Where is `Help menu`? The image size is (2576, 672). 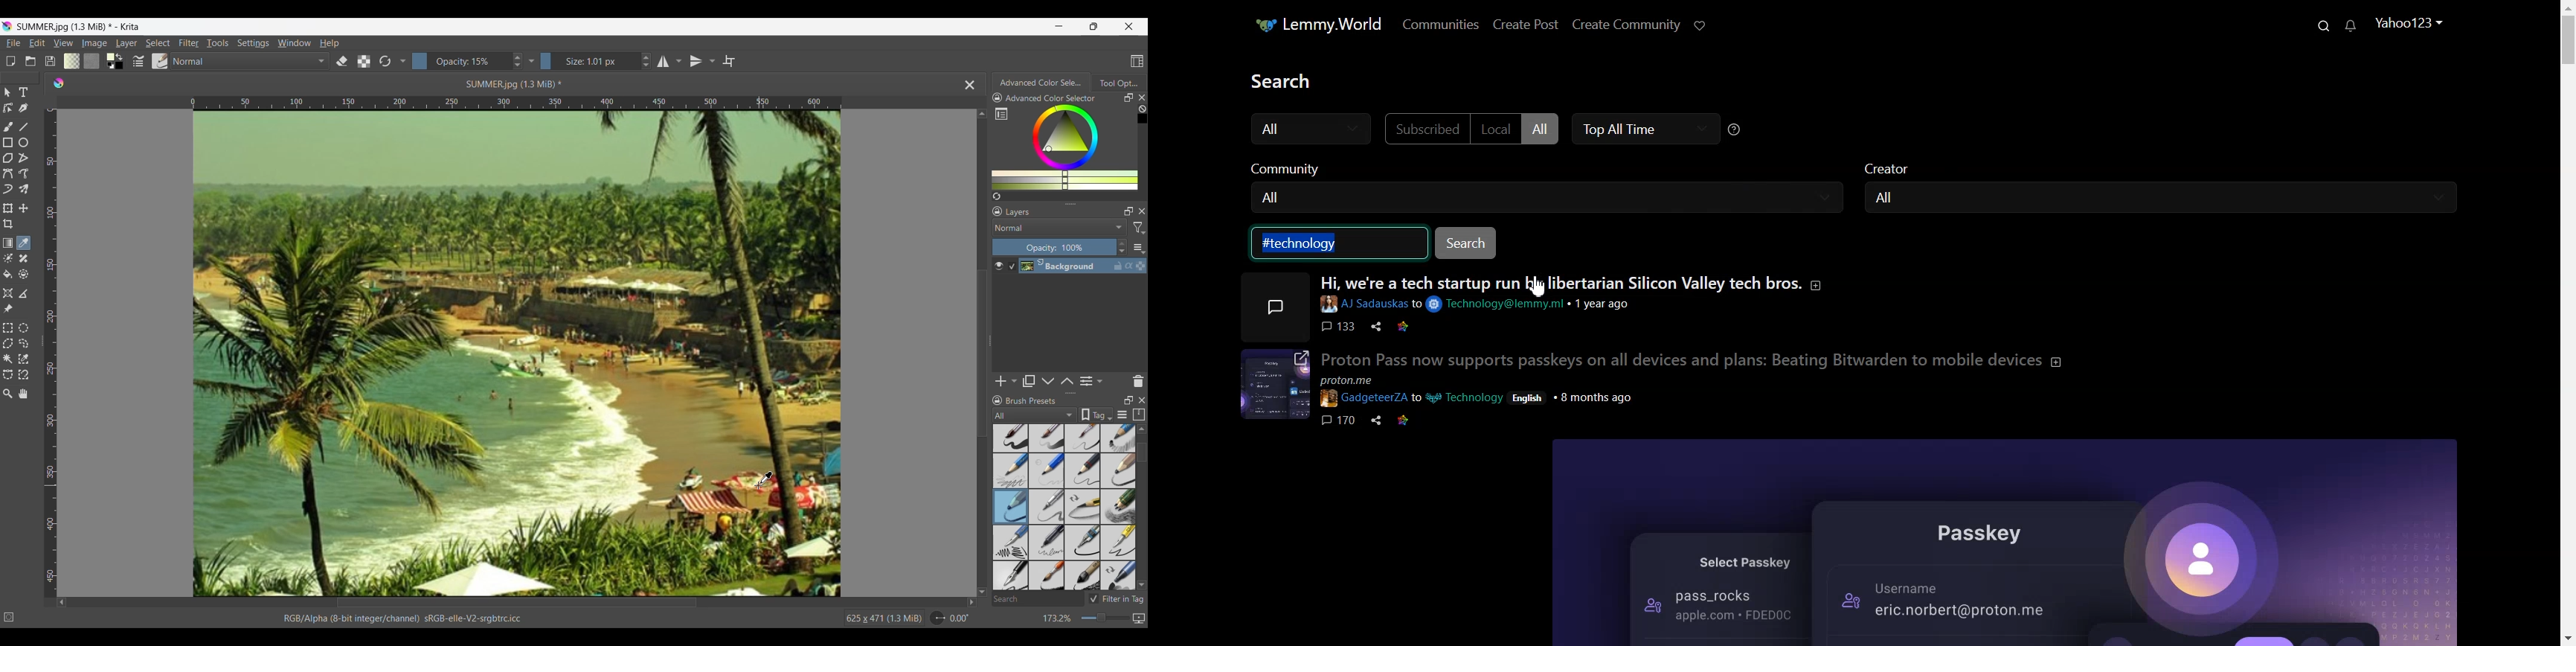
Help menu is located at coordinates (329, 42).